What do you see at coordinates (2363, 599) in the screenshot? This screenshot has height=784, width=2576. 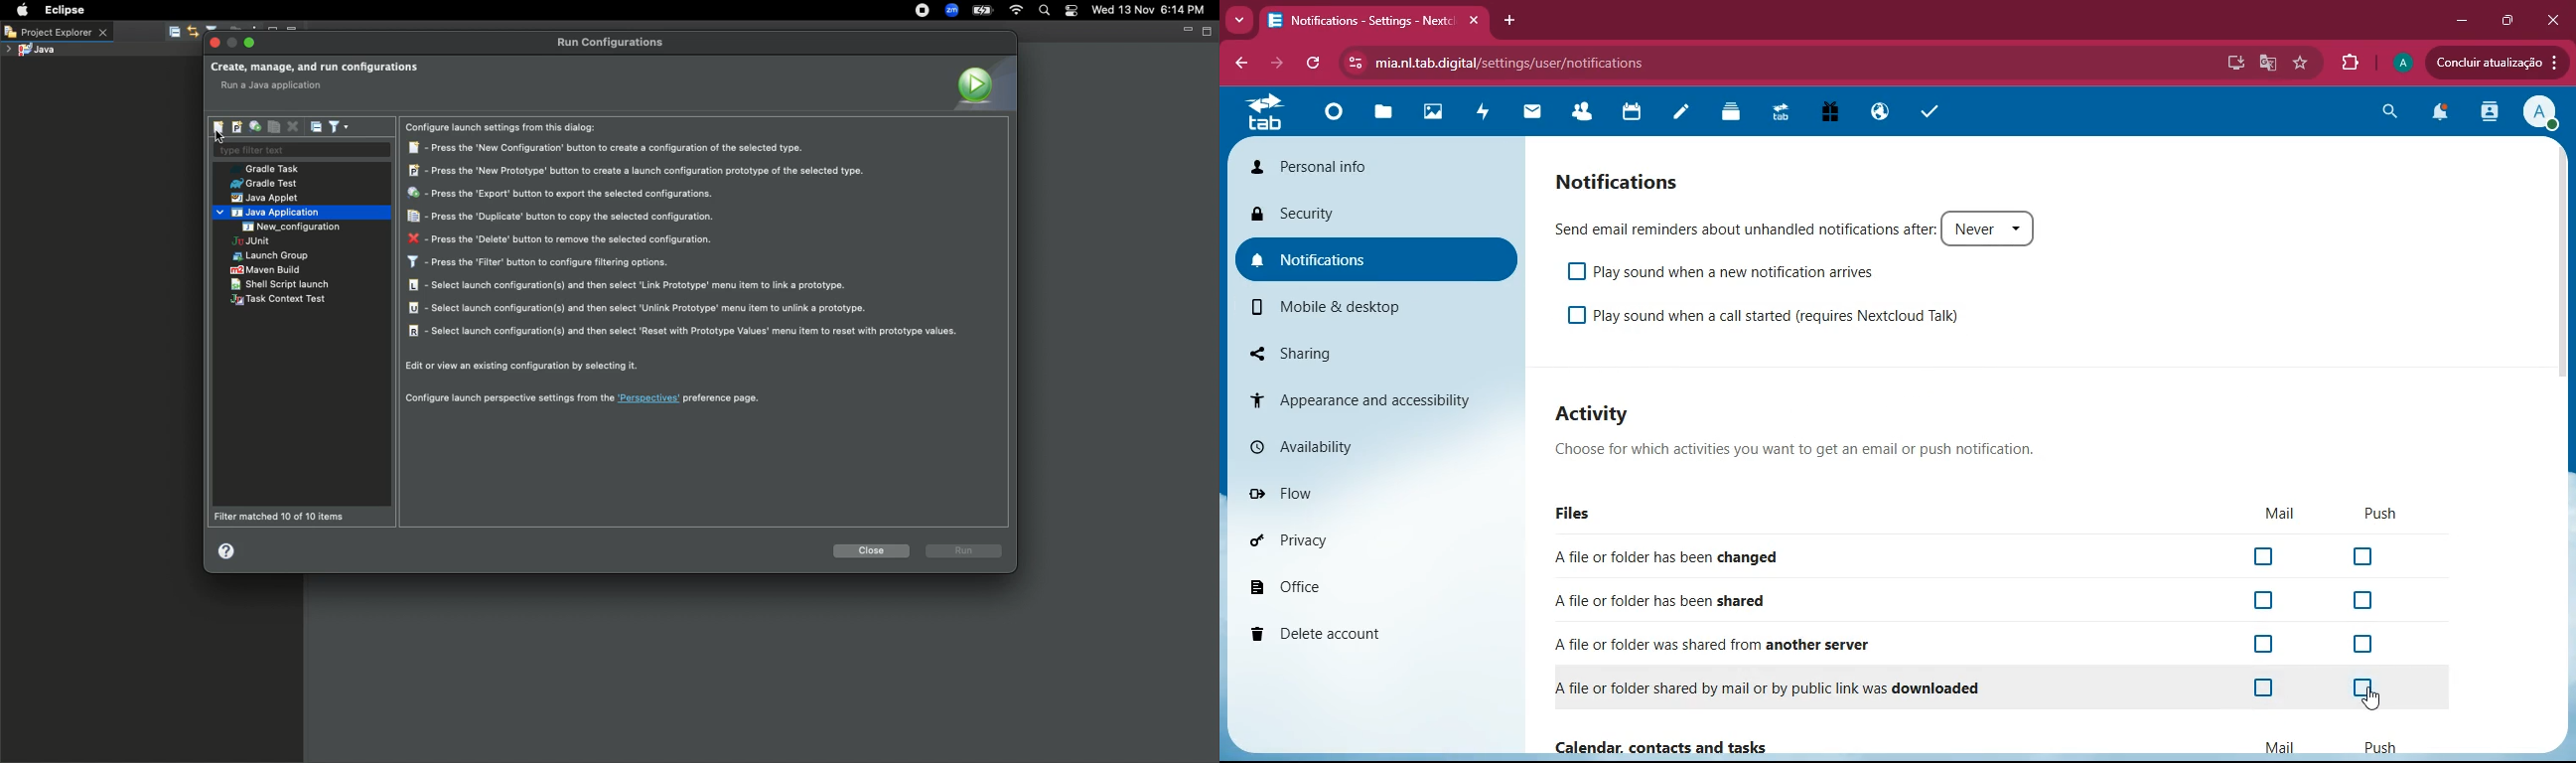 I see `off` at bounding box center [2363, 599].